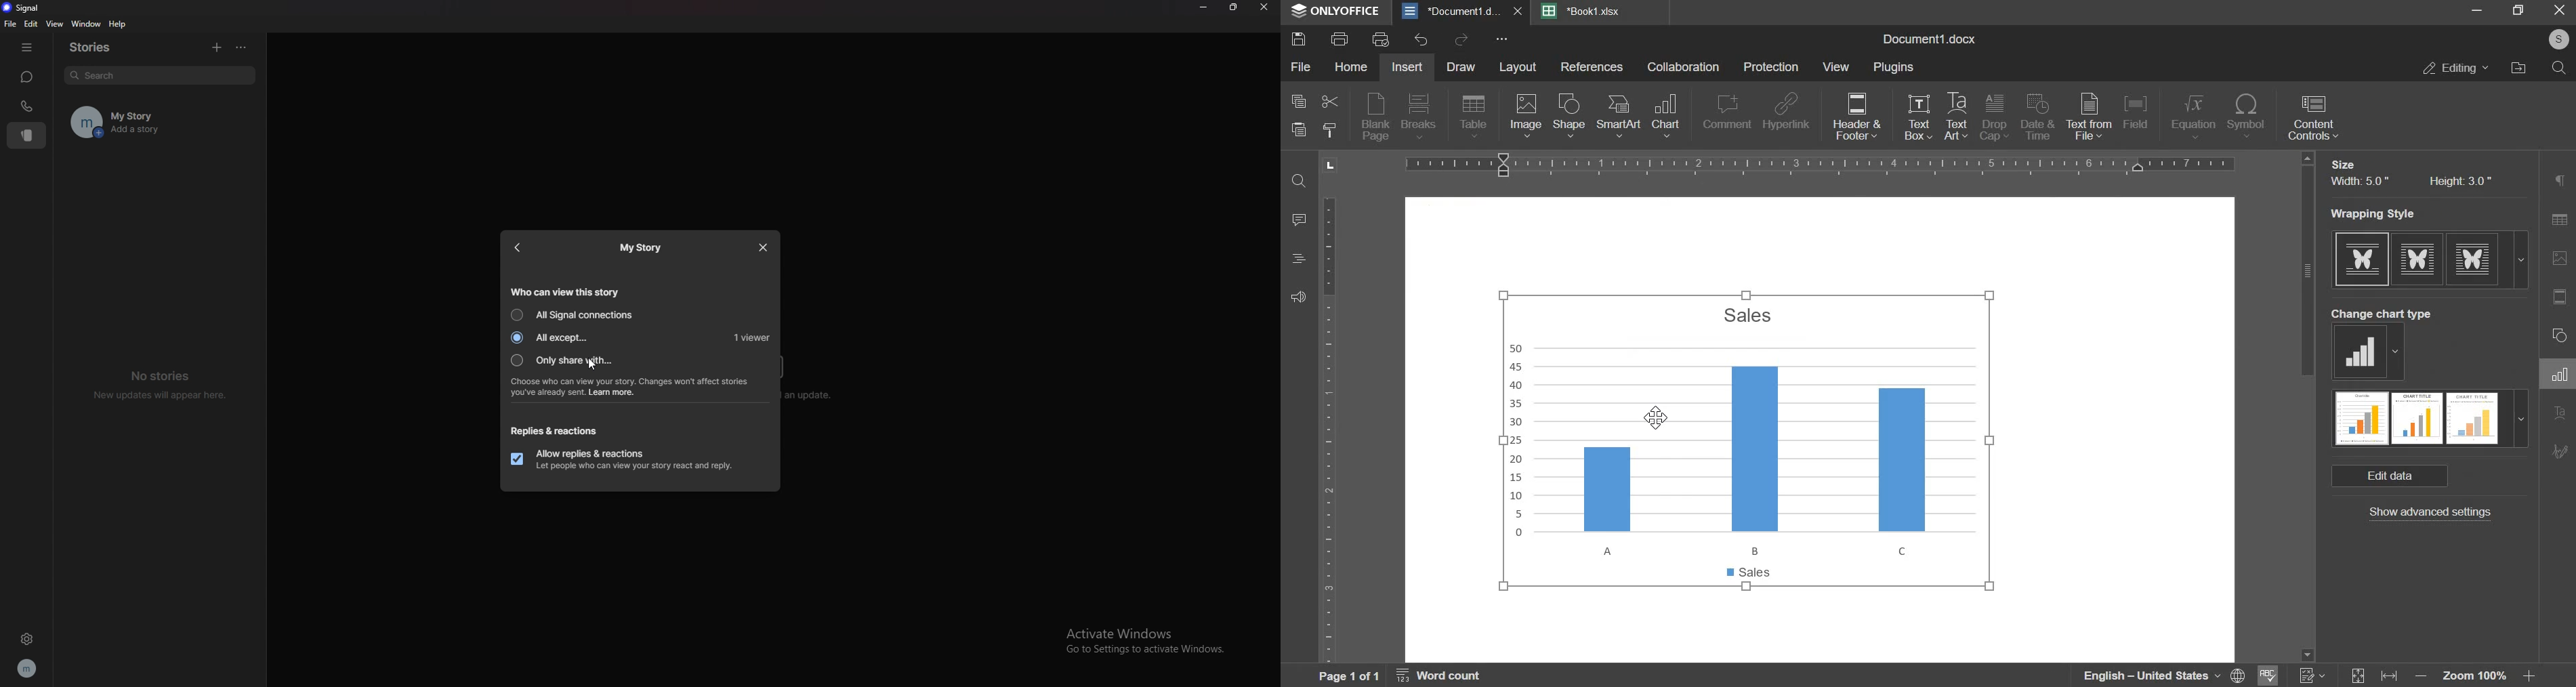 Image resolution: width=2576 pixels, height=700 pixels. I want to click on close, so click(764, 248).